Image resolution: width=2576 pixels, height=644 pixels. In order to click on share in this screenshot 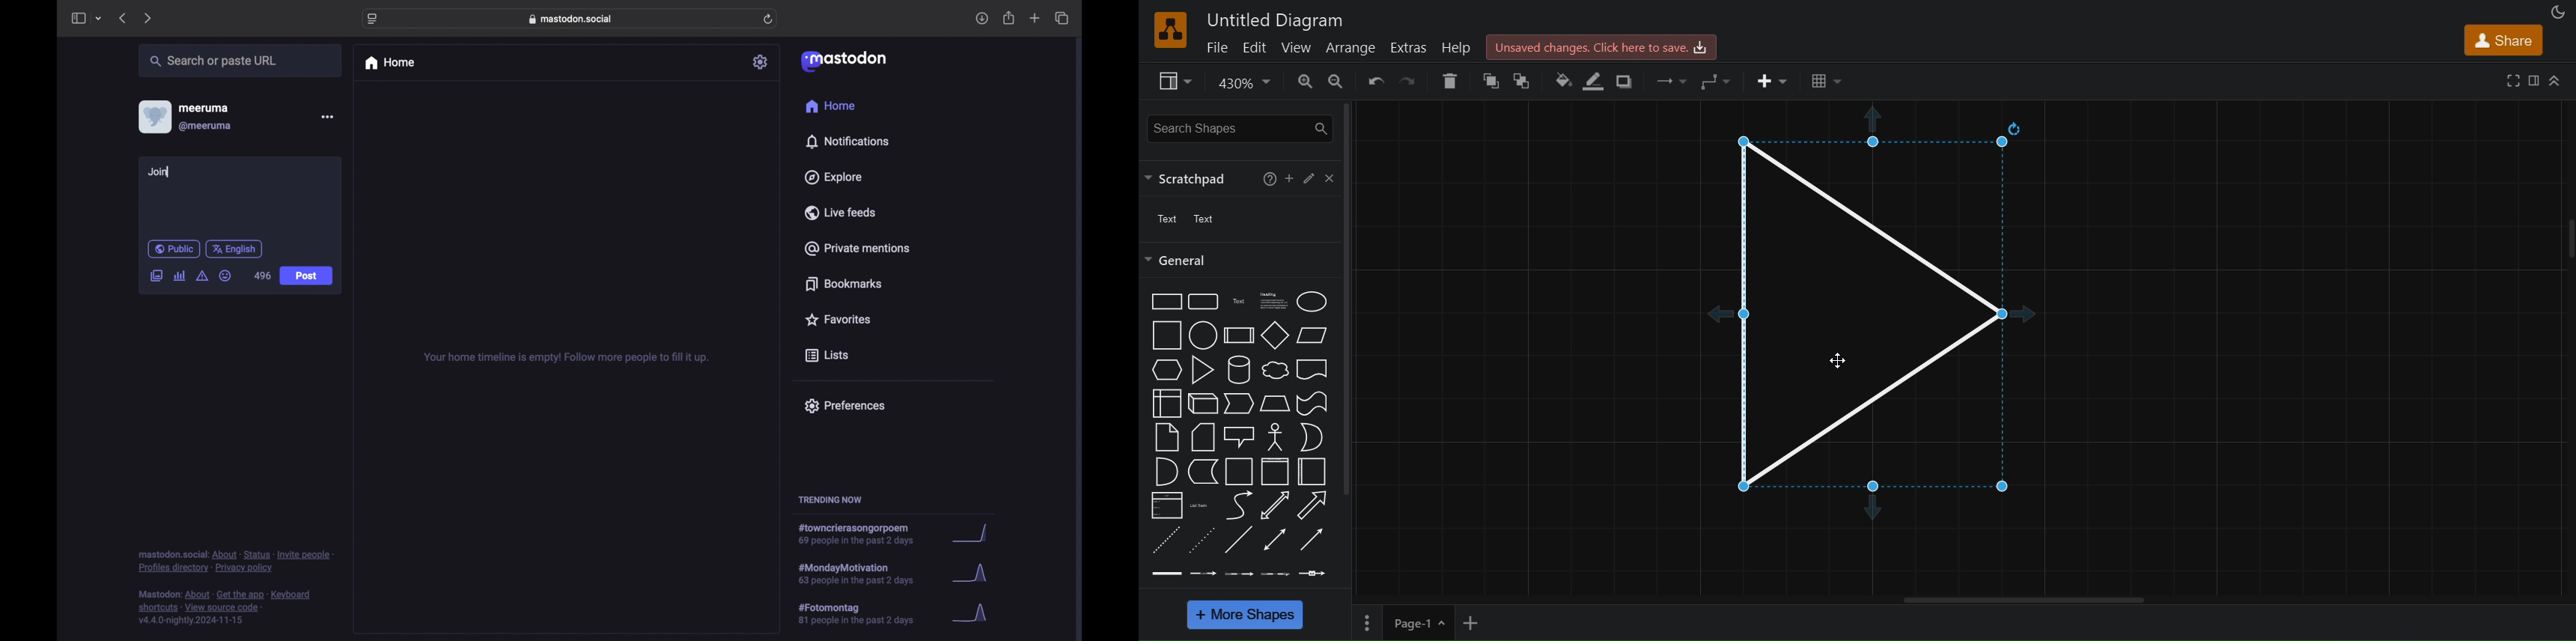, I will do `click(2506, 39)`.